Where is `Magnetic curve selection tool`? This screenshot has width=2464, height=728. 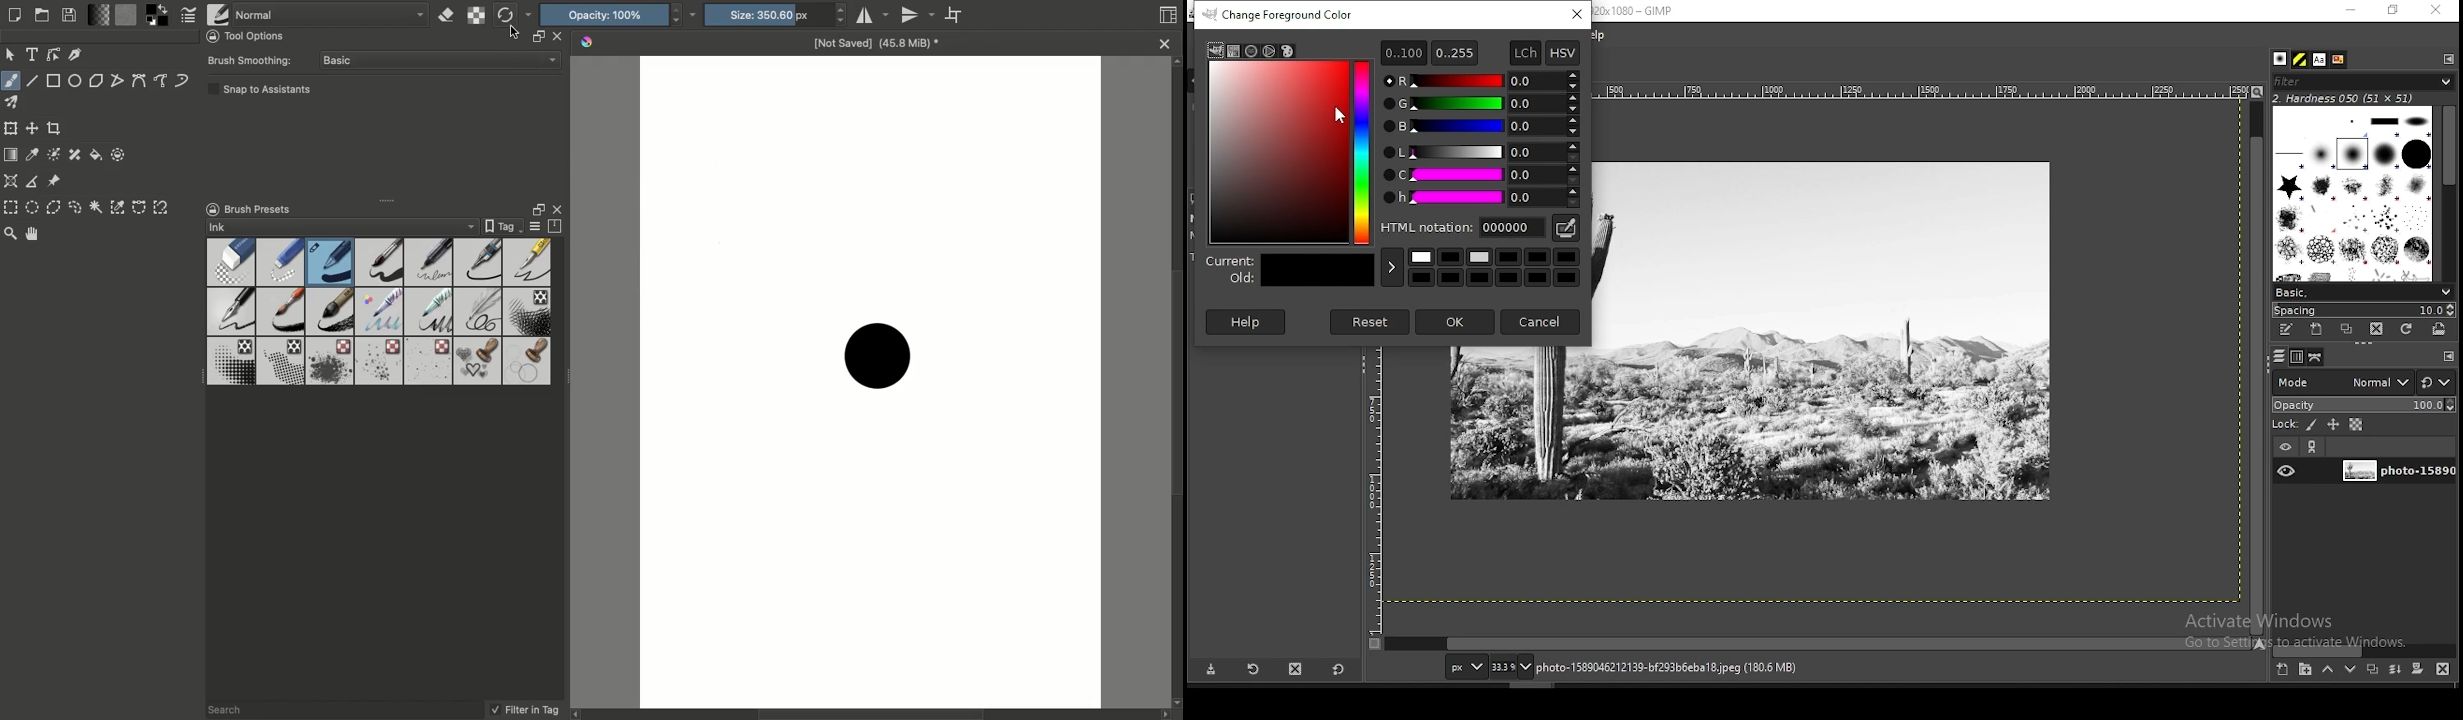 Magnetic curve selection tool is located at coordinates (163, 207).